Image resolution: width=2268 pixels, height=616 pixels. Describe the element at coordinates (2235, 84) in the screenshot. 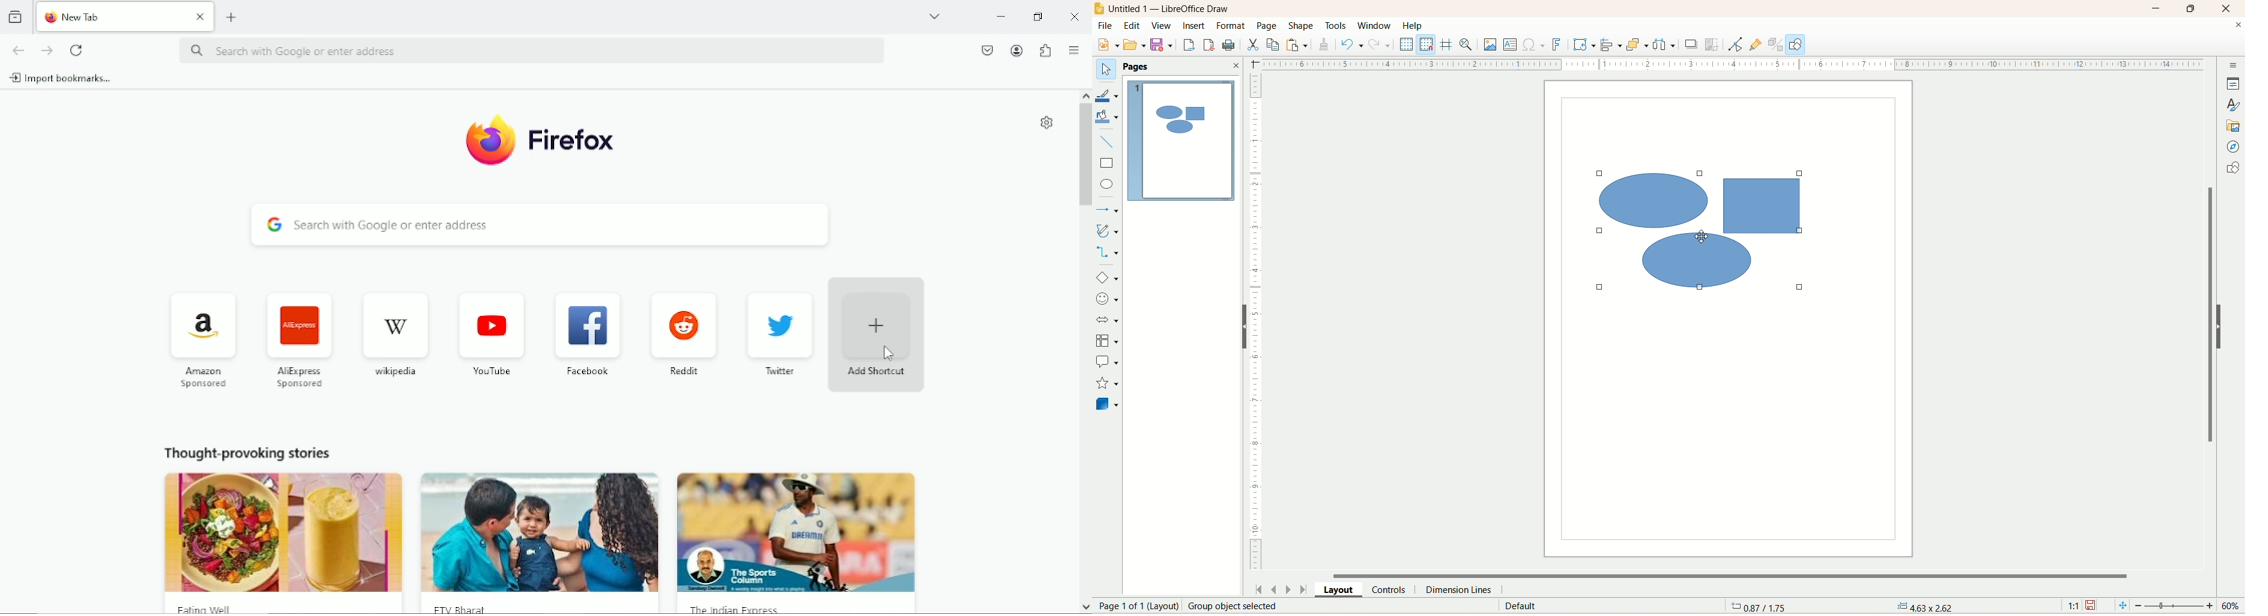

I see `properties` at that location.